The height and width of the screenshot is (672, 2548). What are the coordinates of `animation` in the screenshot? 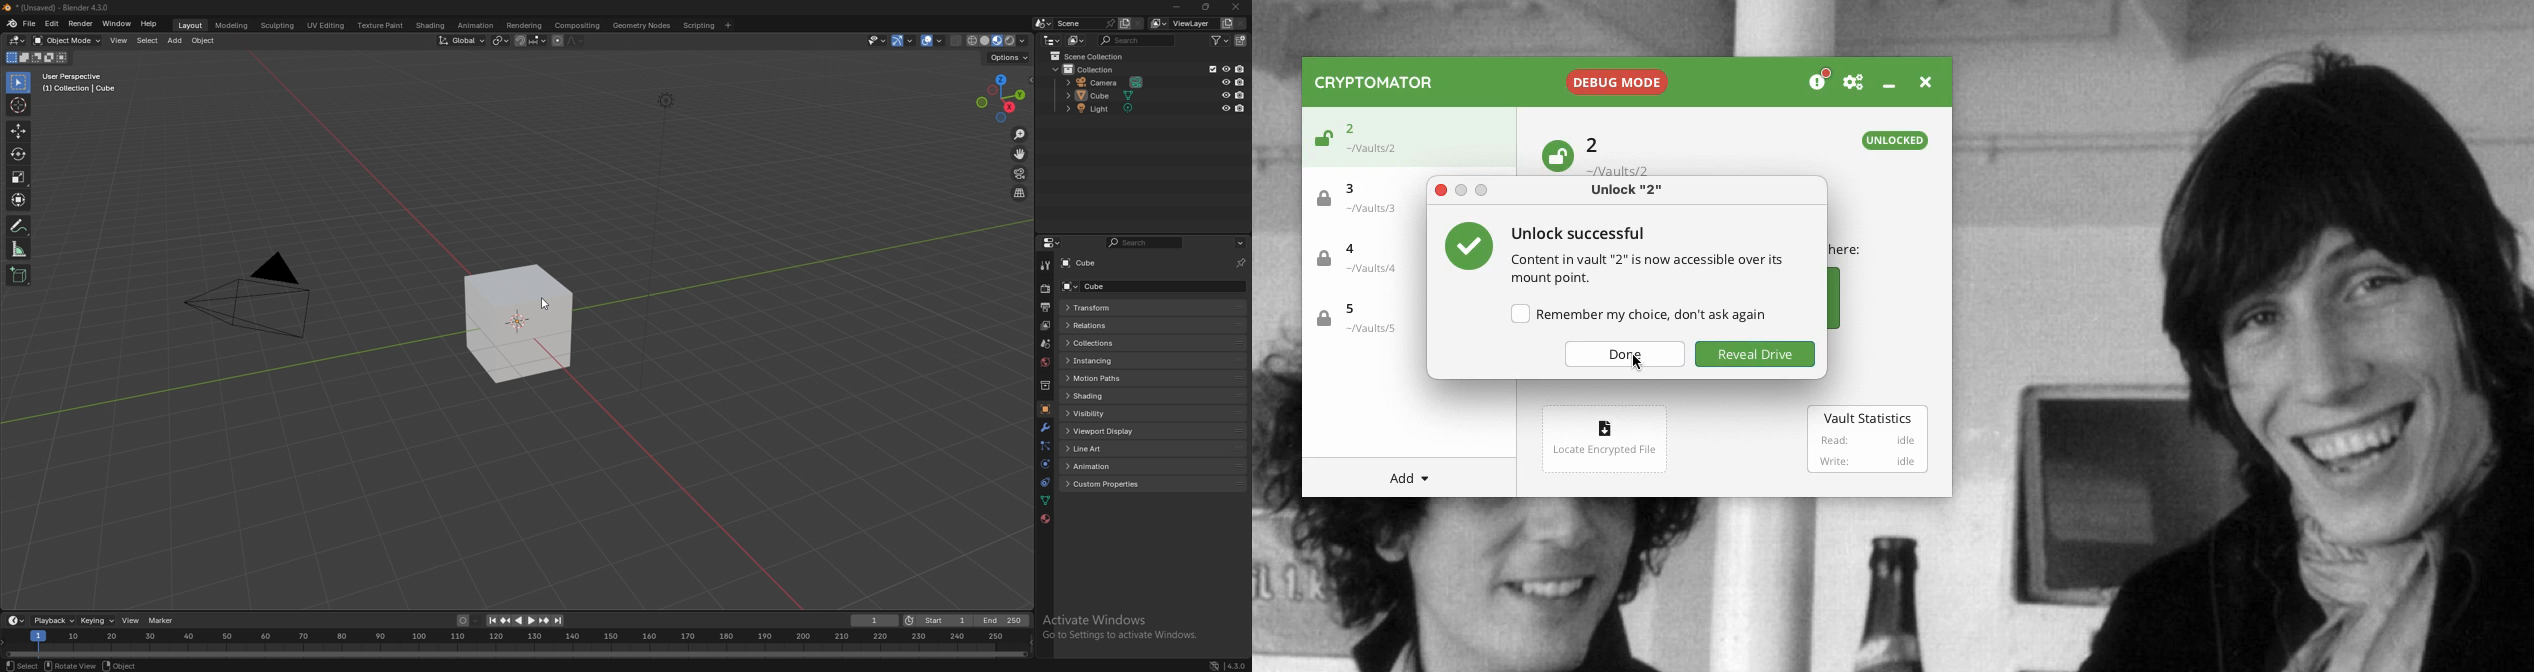 It's located at (1106, 466).